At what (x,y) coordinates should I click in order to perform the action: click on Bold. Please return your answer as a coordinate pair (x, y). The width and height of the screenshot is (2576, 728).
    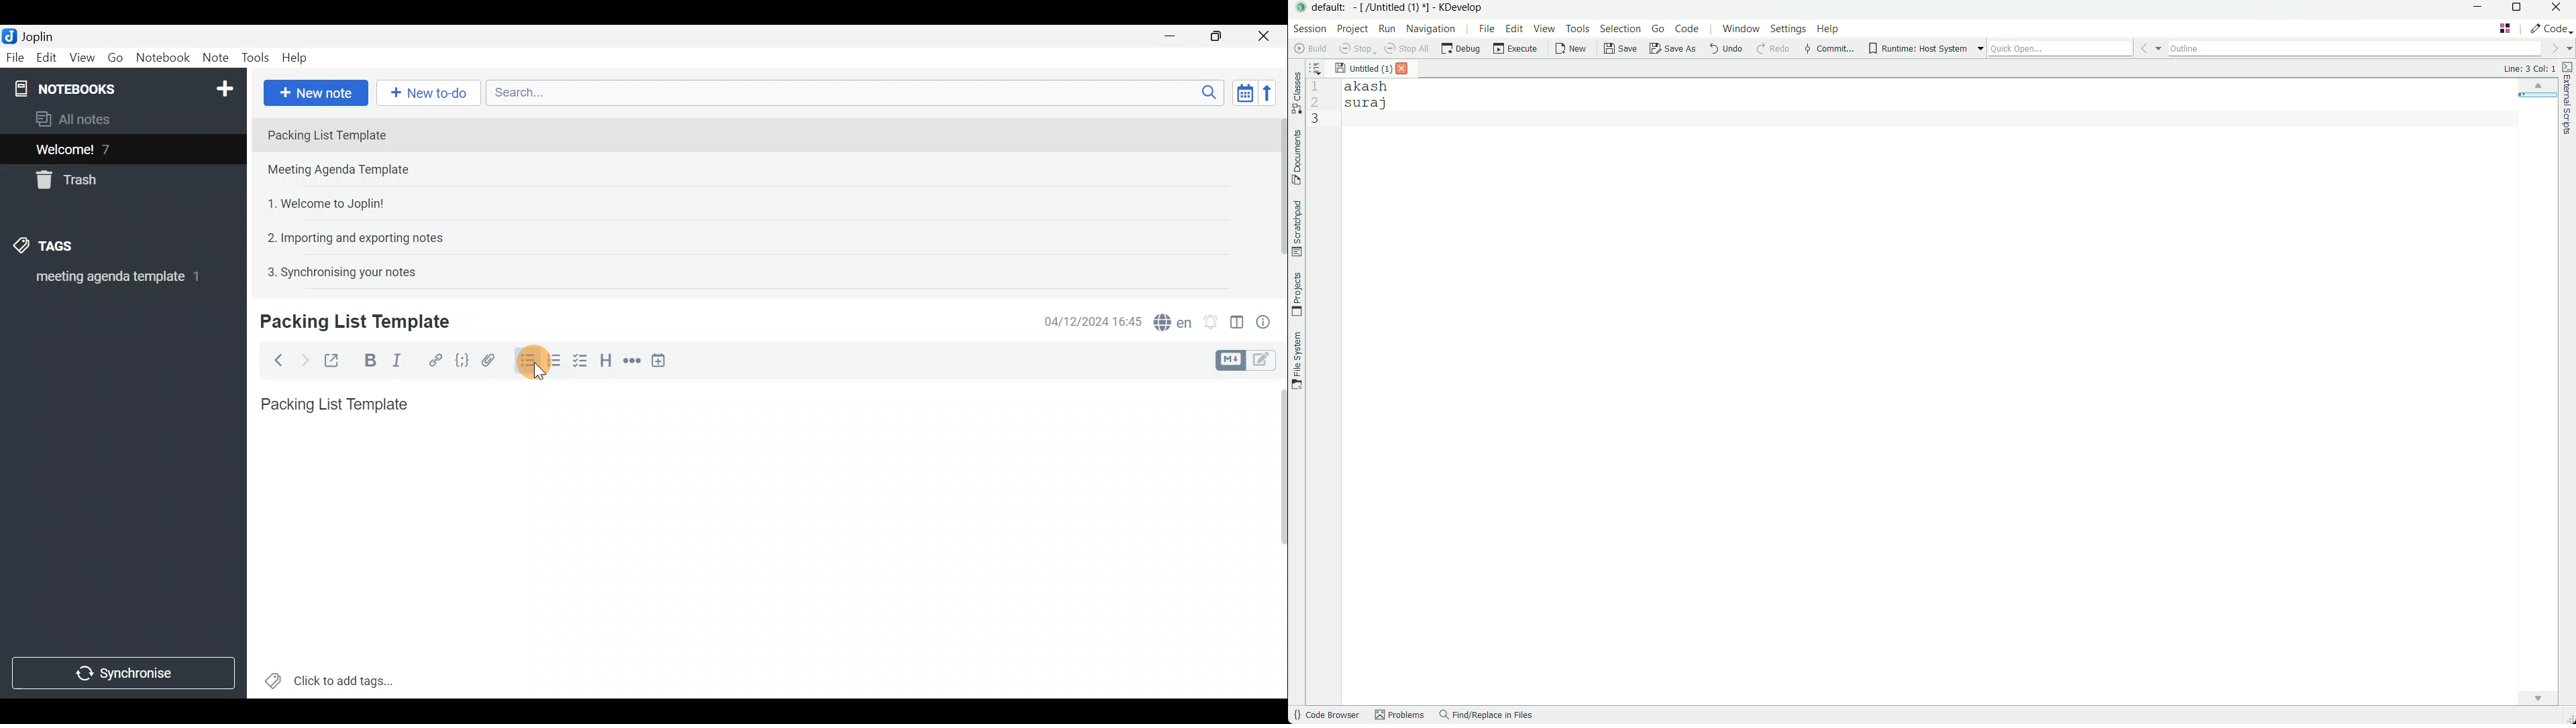
    Looking at the image, I should click on (368, 359).